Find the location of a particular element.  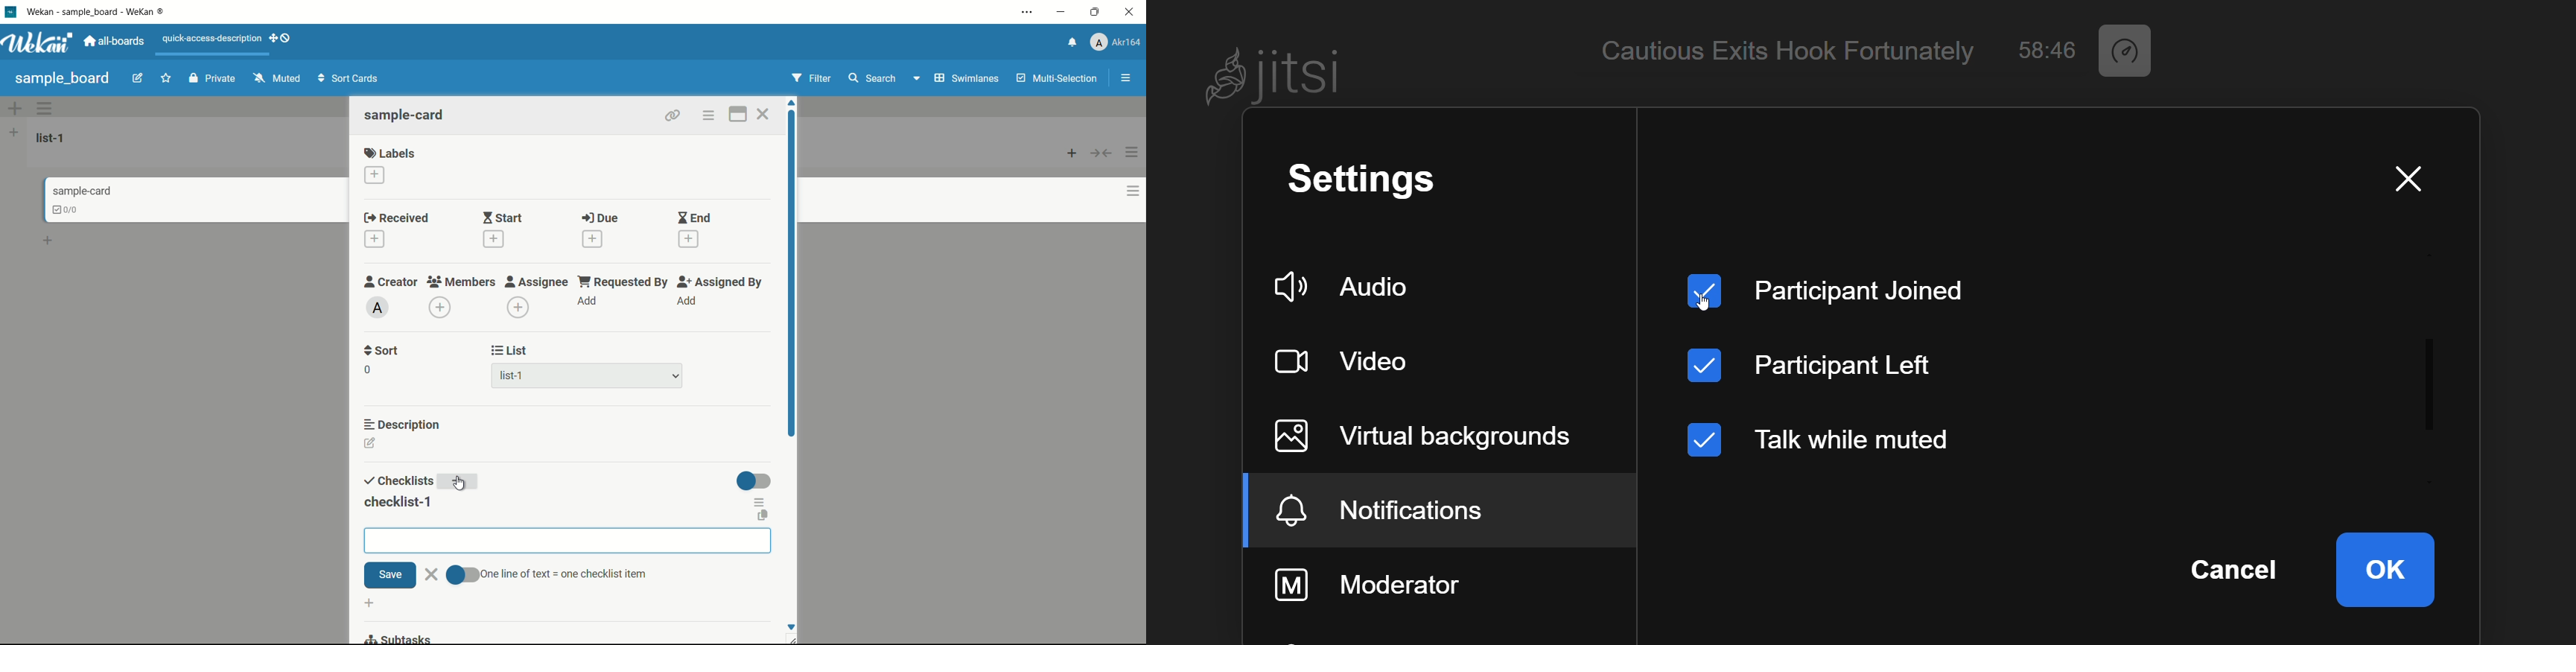

list-1 is located at coordinates (514, 378).